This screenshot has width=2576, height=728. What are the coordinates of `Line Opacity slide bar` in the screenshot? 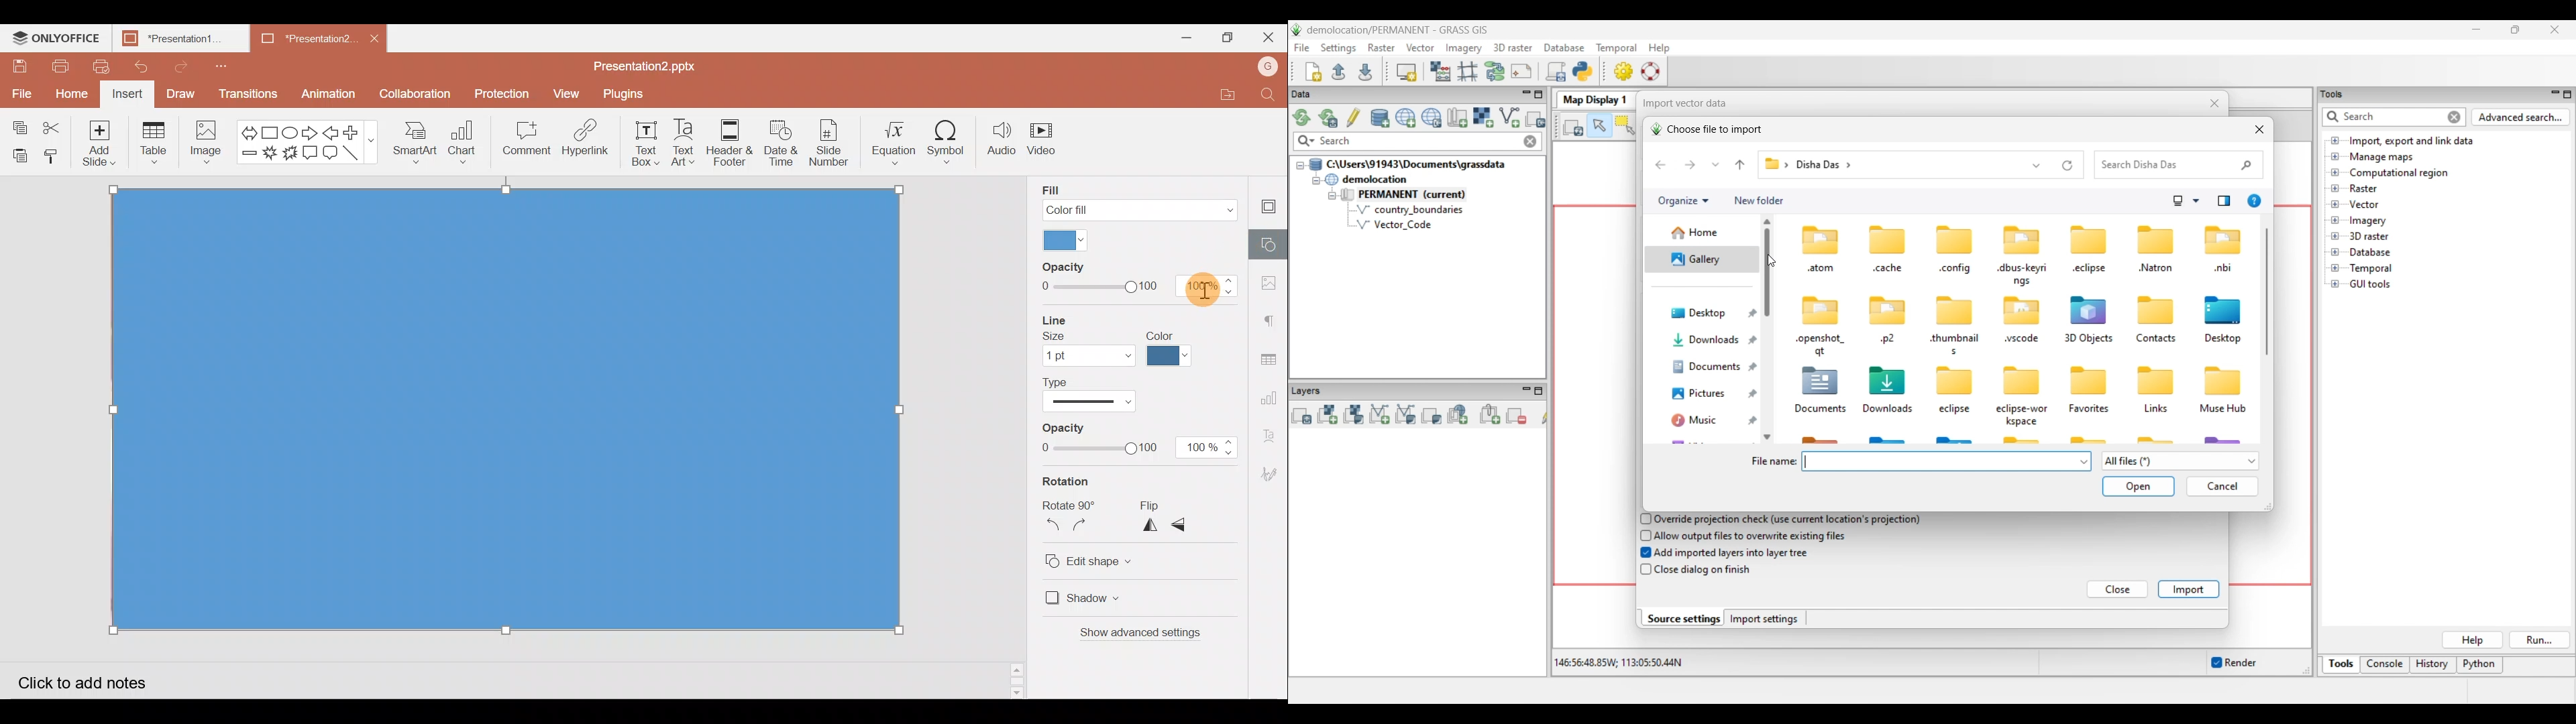 It's located at (1097, 440).